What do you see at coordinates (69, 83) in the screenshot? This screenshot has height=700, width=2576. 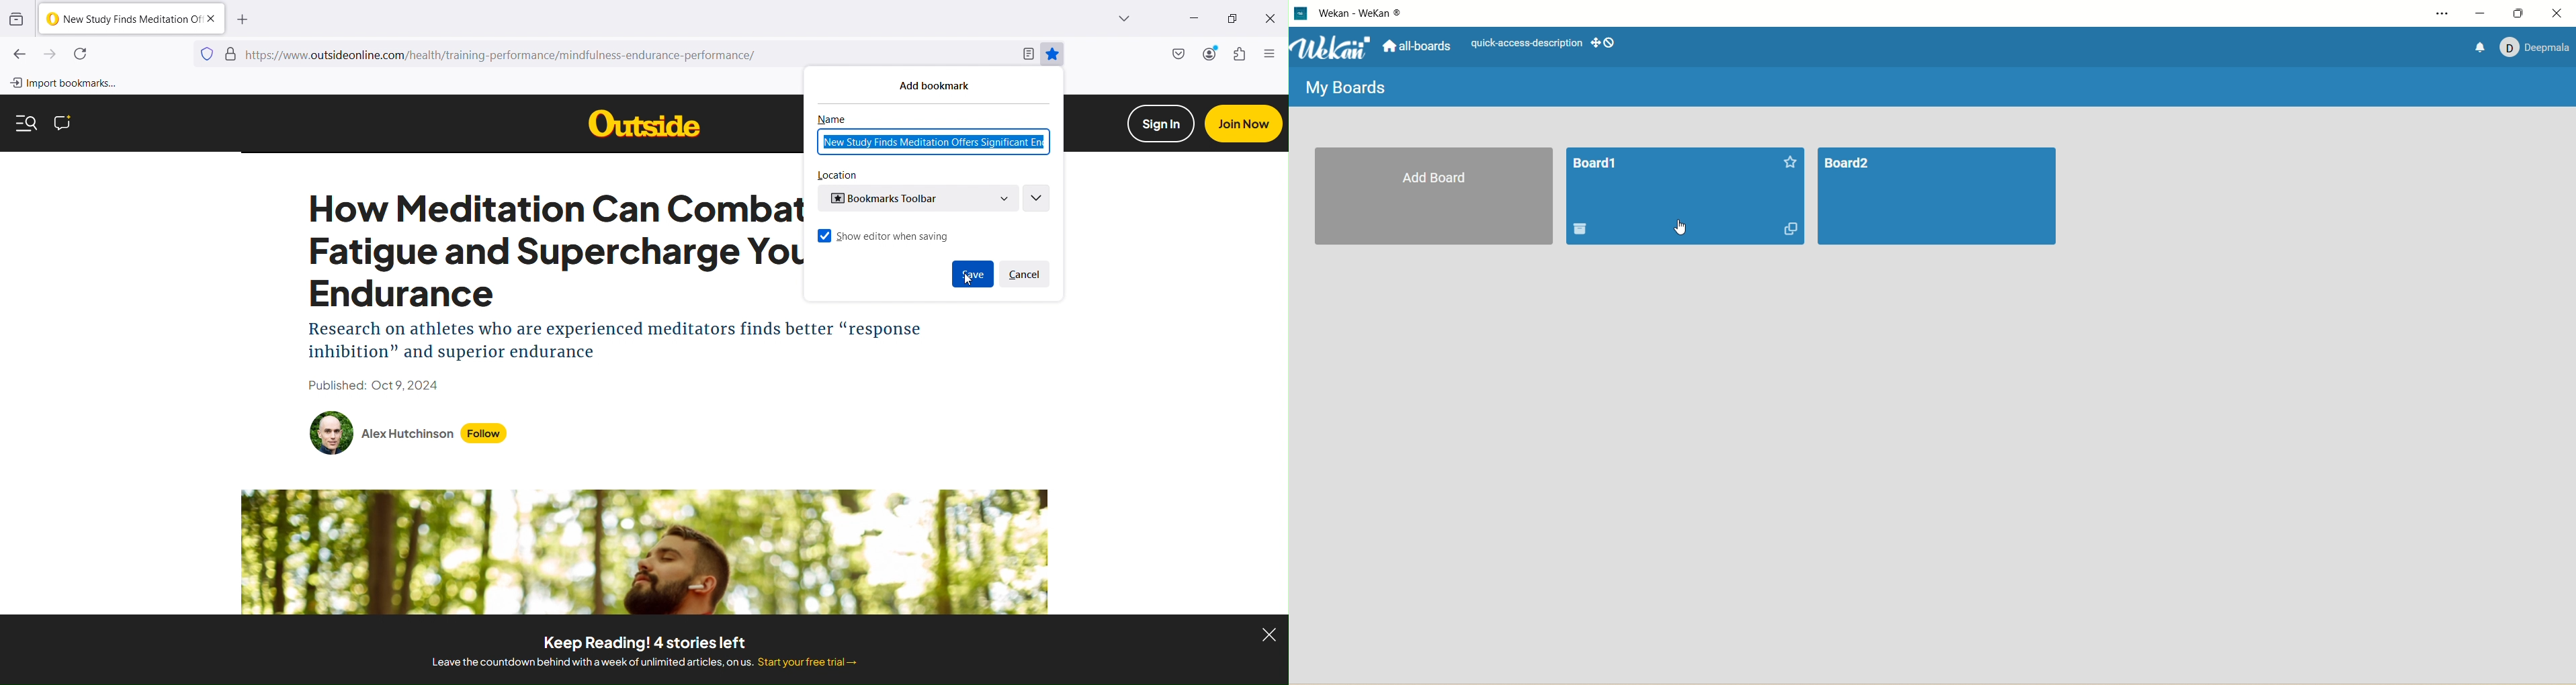 I see `Import bookmarks from another browser to Firefox` at bounding box center [69, 83].